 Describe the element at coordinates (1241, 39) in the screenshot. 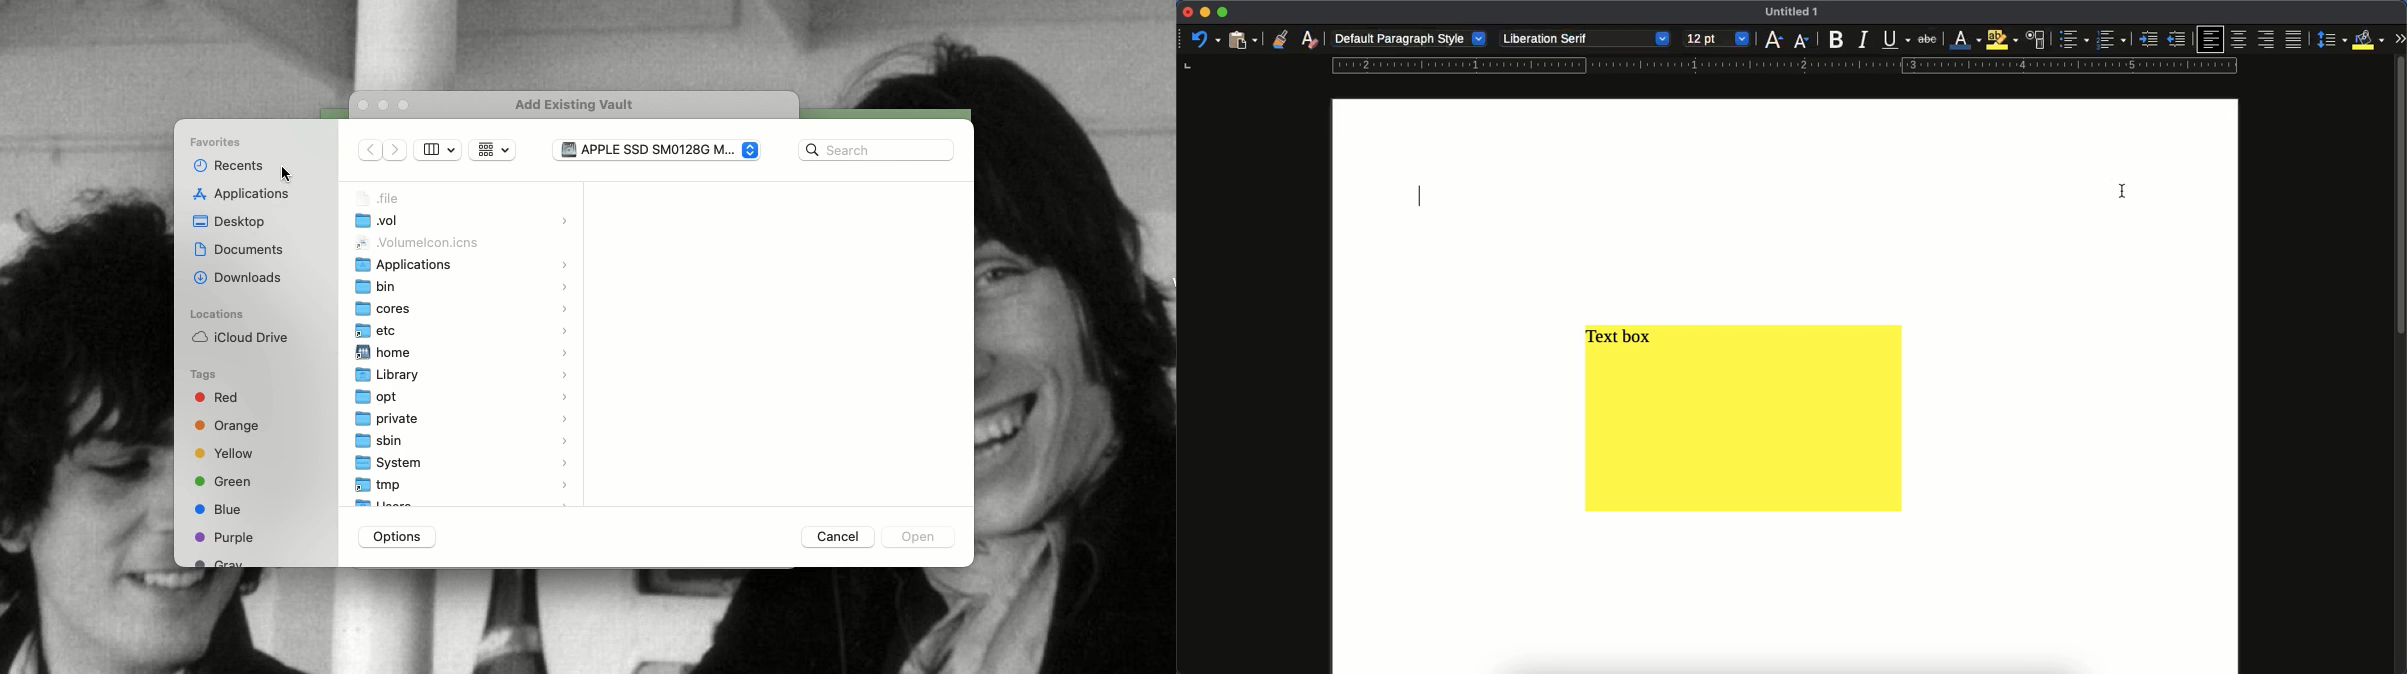

I see `paste` at that location.